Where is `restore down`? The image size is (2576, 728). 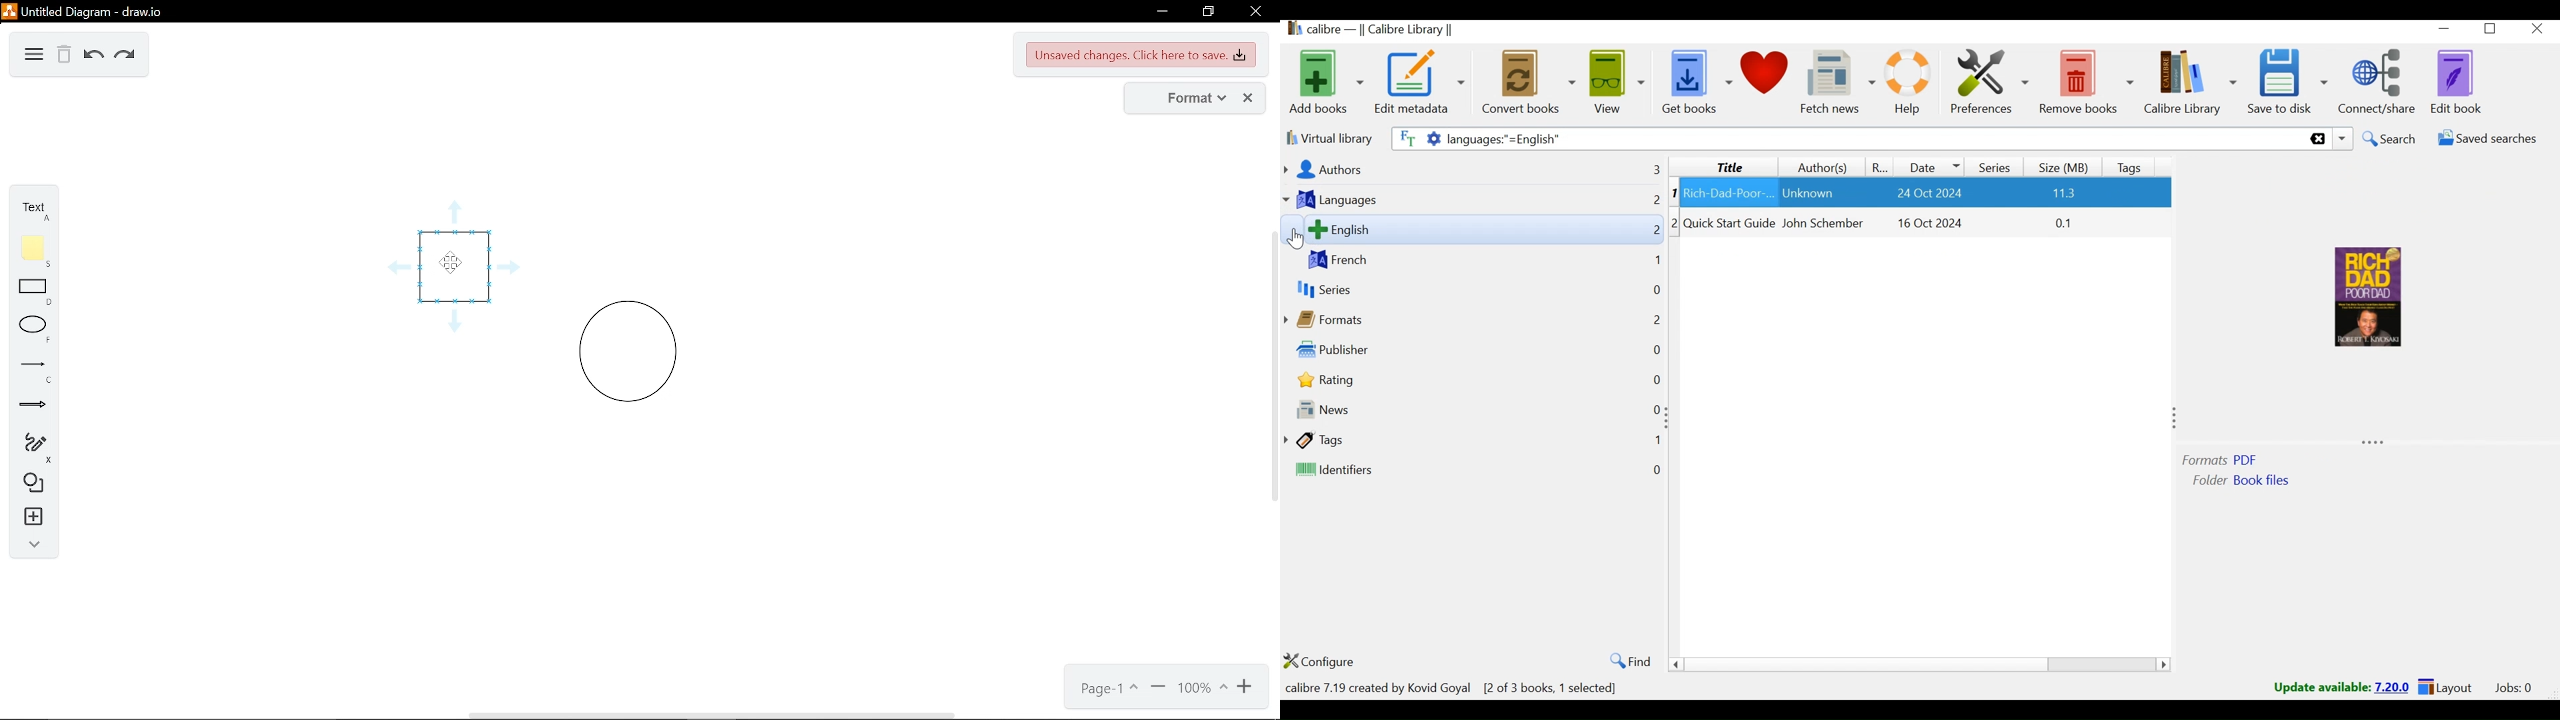
restore down is located at coordinates (1210, 12).